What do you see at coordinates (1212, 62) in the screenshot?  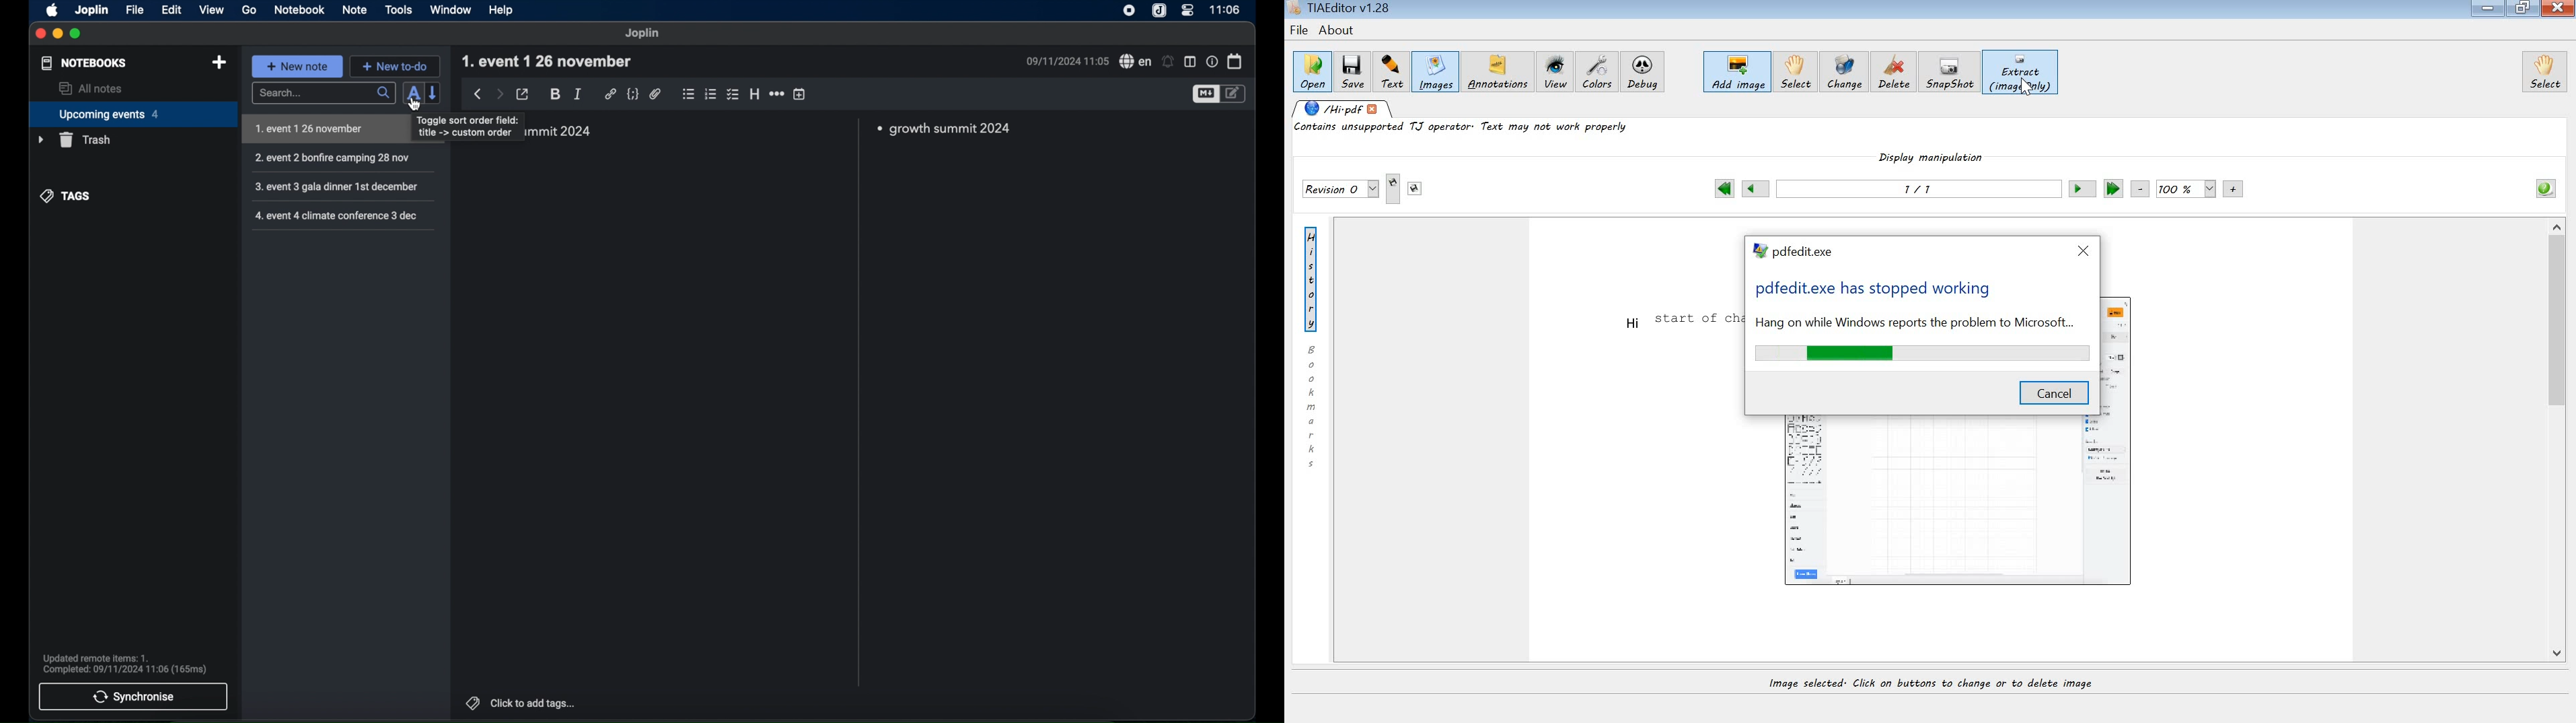 I see `note properties` at bounding box center [1212, 62].